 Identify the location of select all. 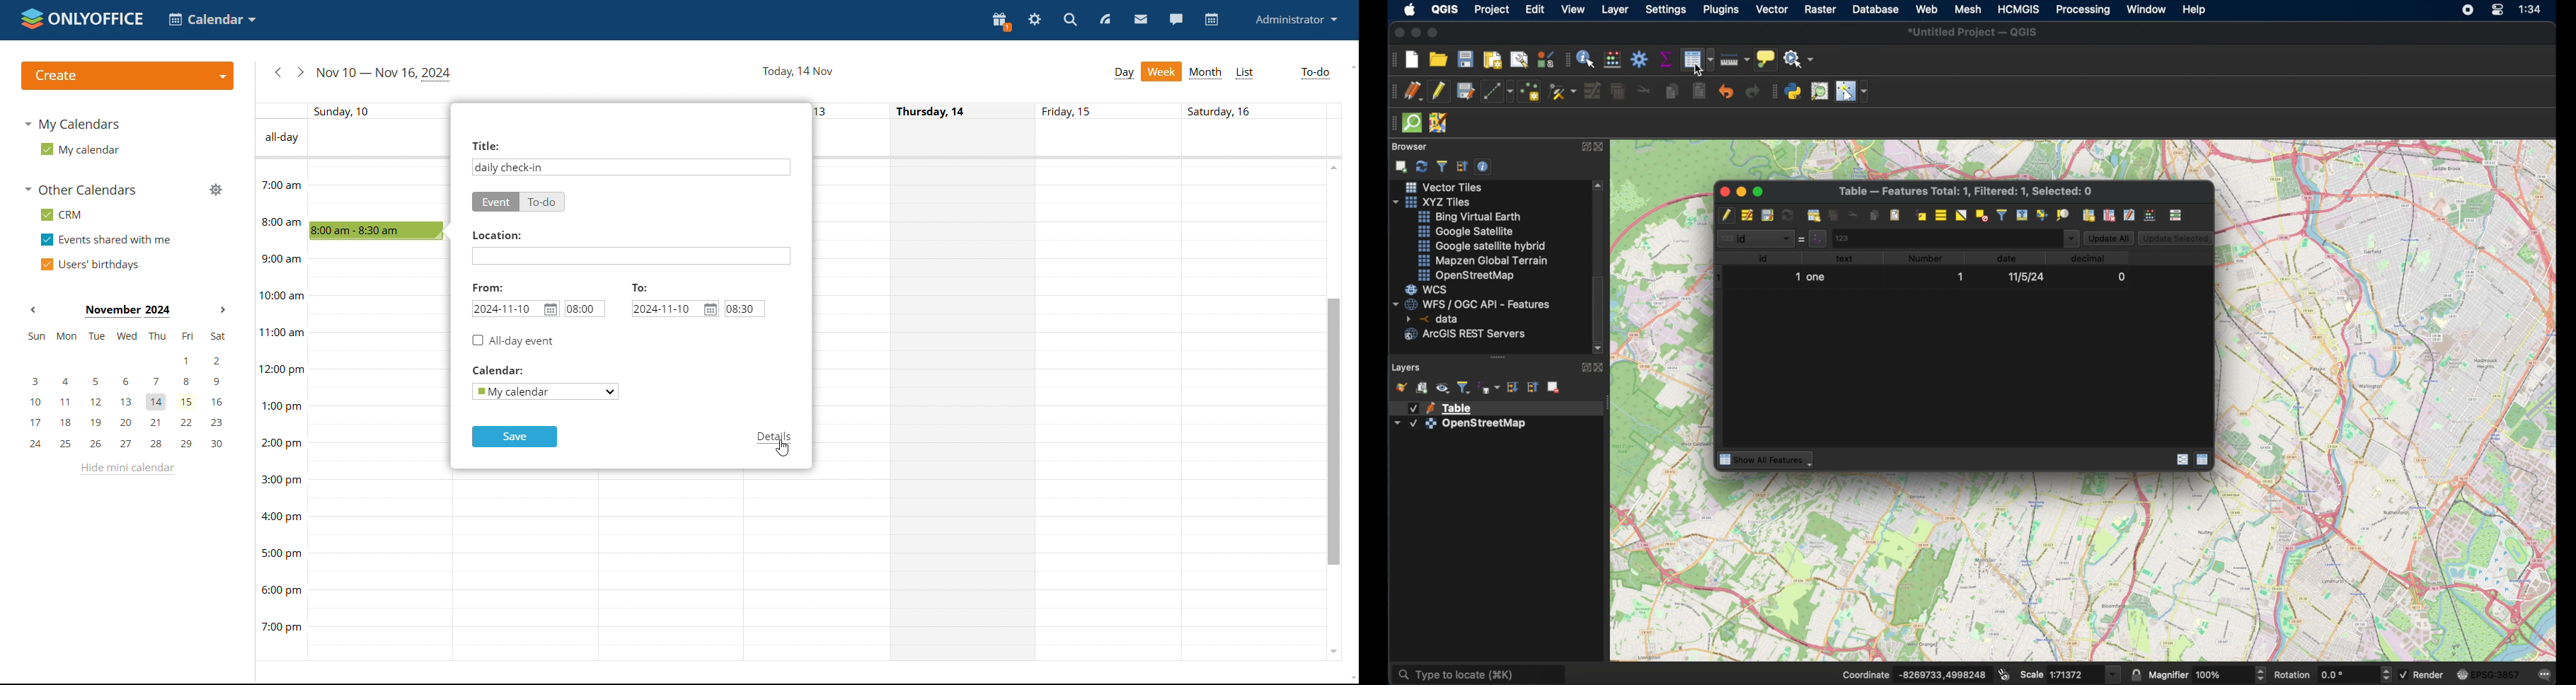
(1942, 214).